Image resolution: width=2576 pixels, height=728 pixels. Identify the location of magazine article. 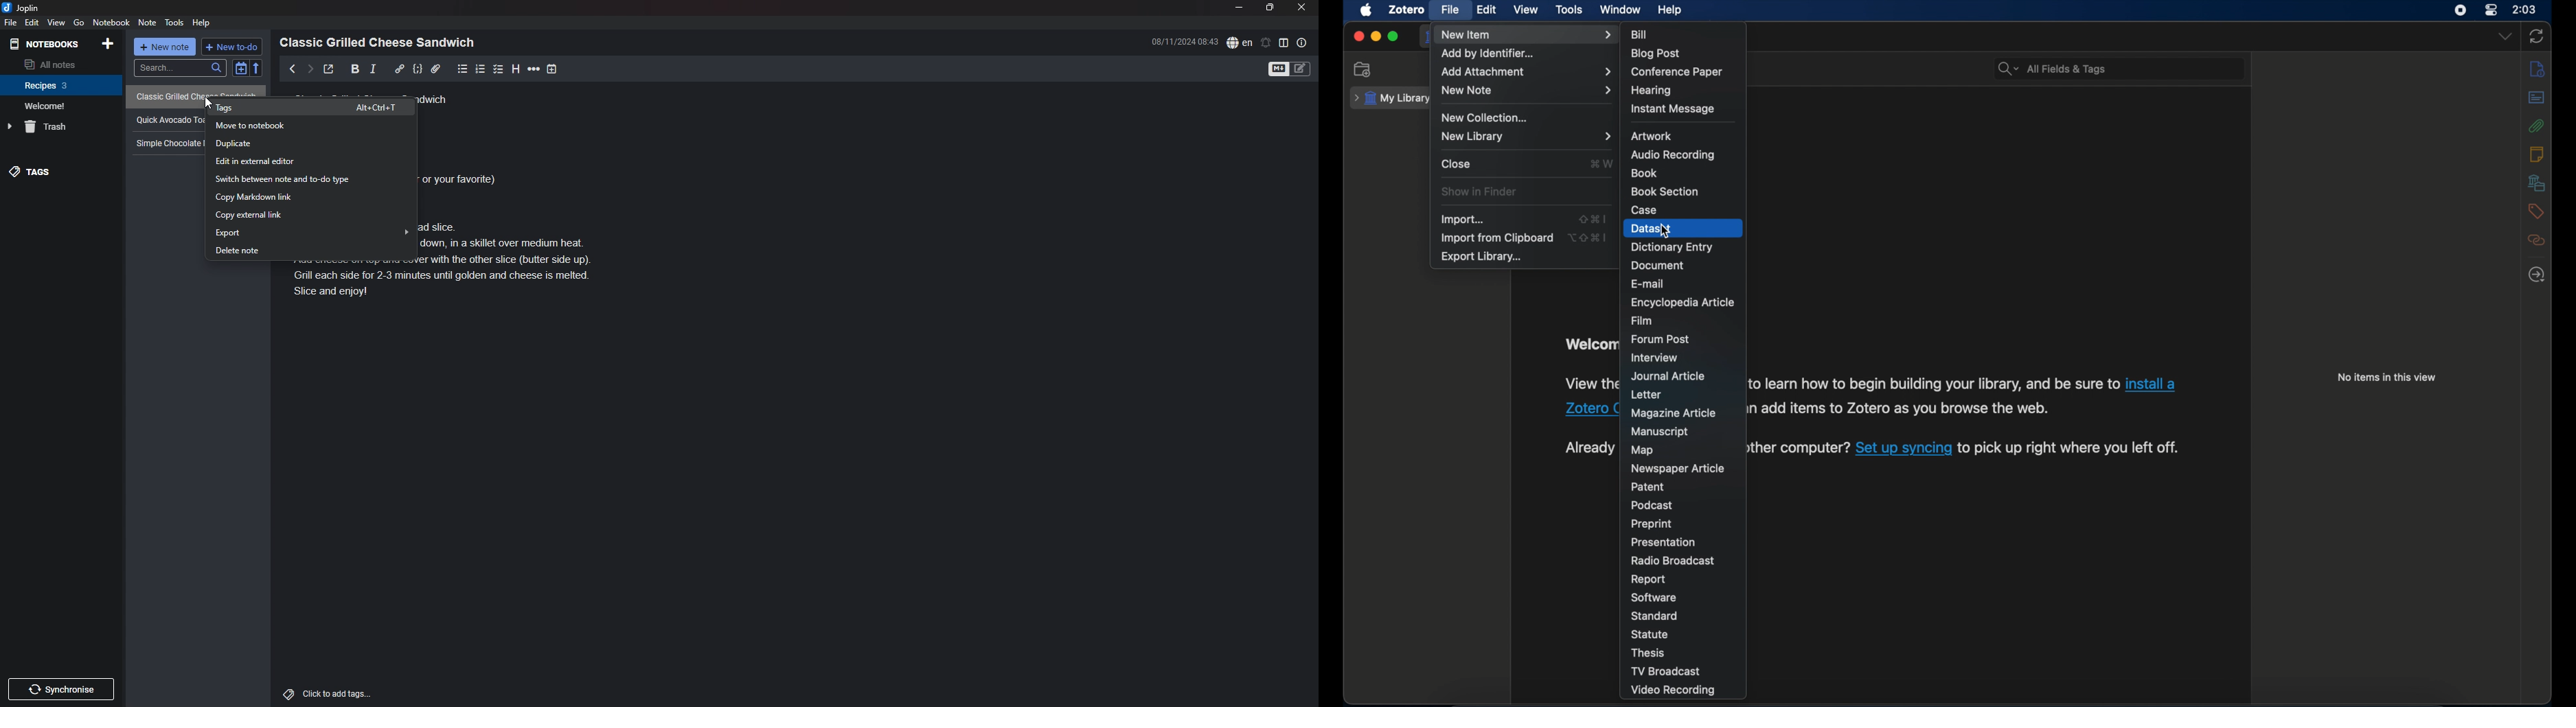
(1674, 414).